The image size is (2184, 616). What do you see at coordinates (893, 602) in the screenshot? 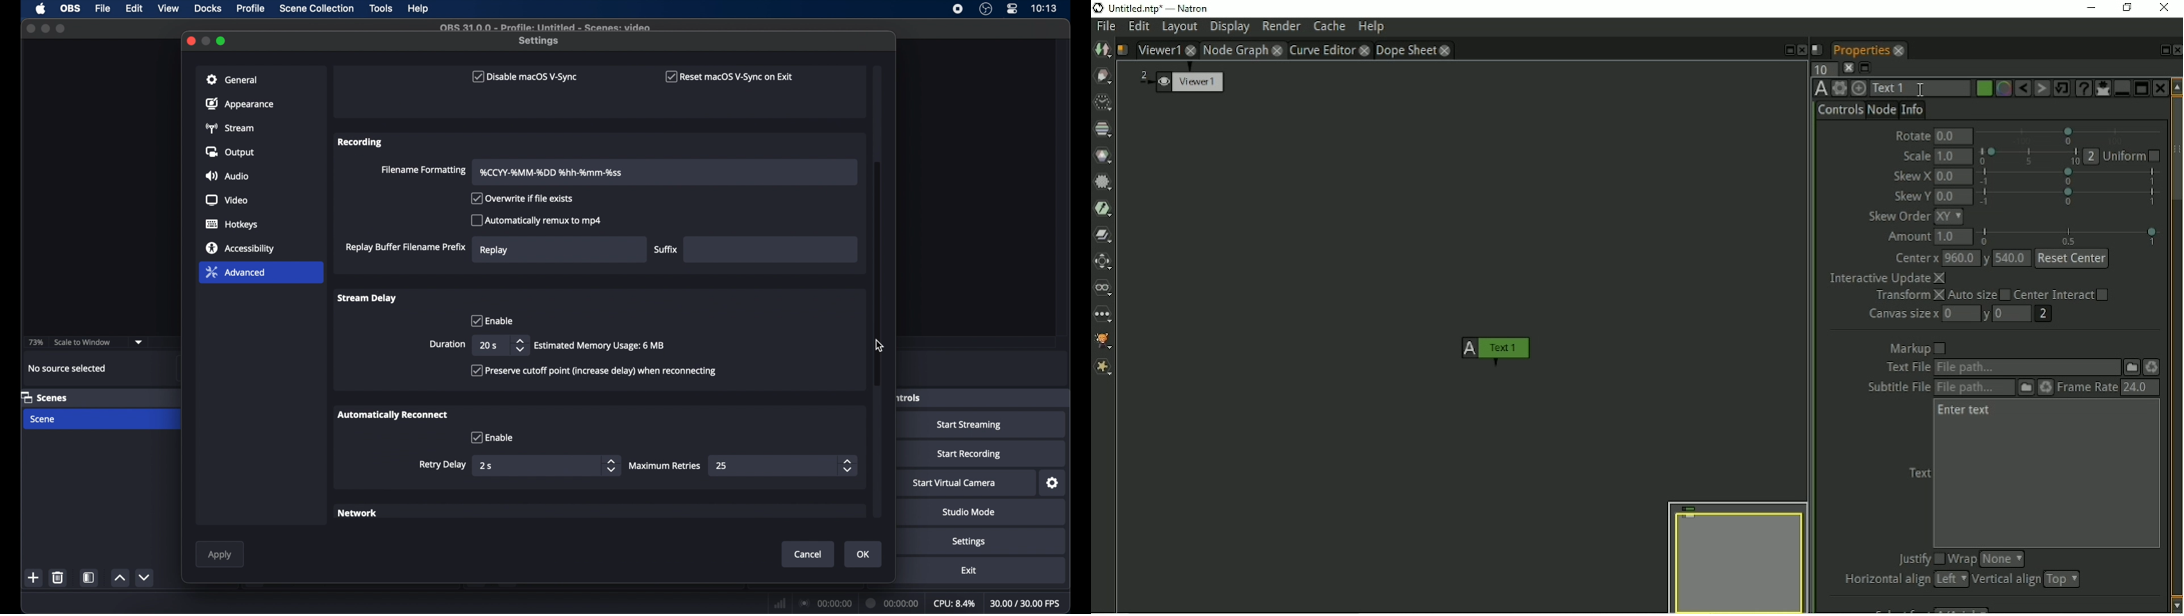
I see `duration` at bounding box center [893, 602].